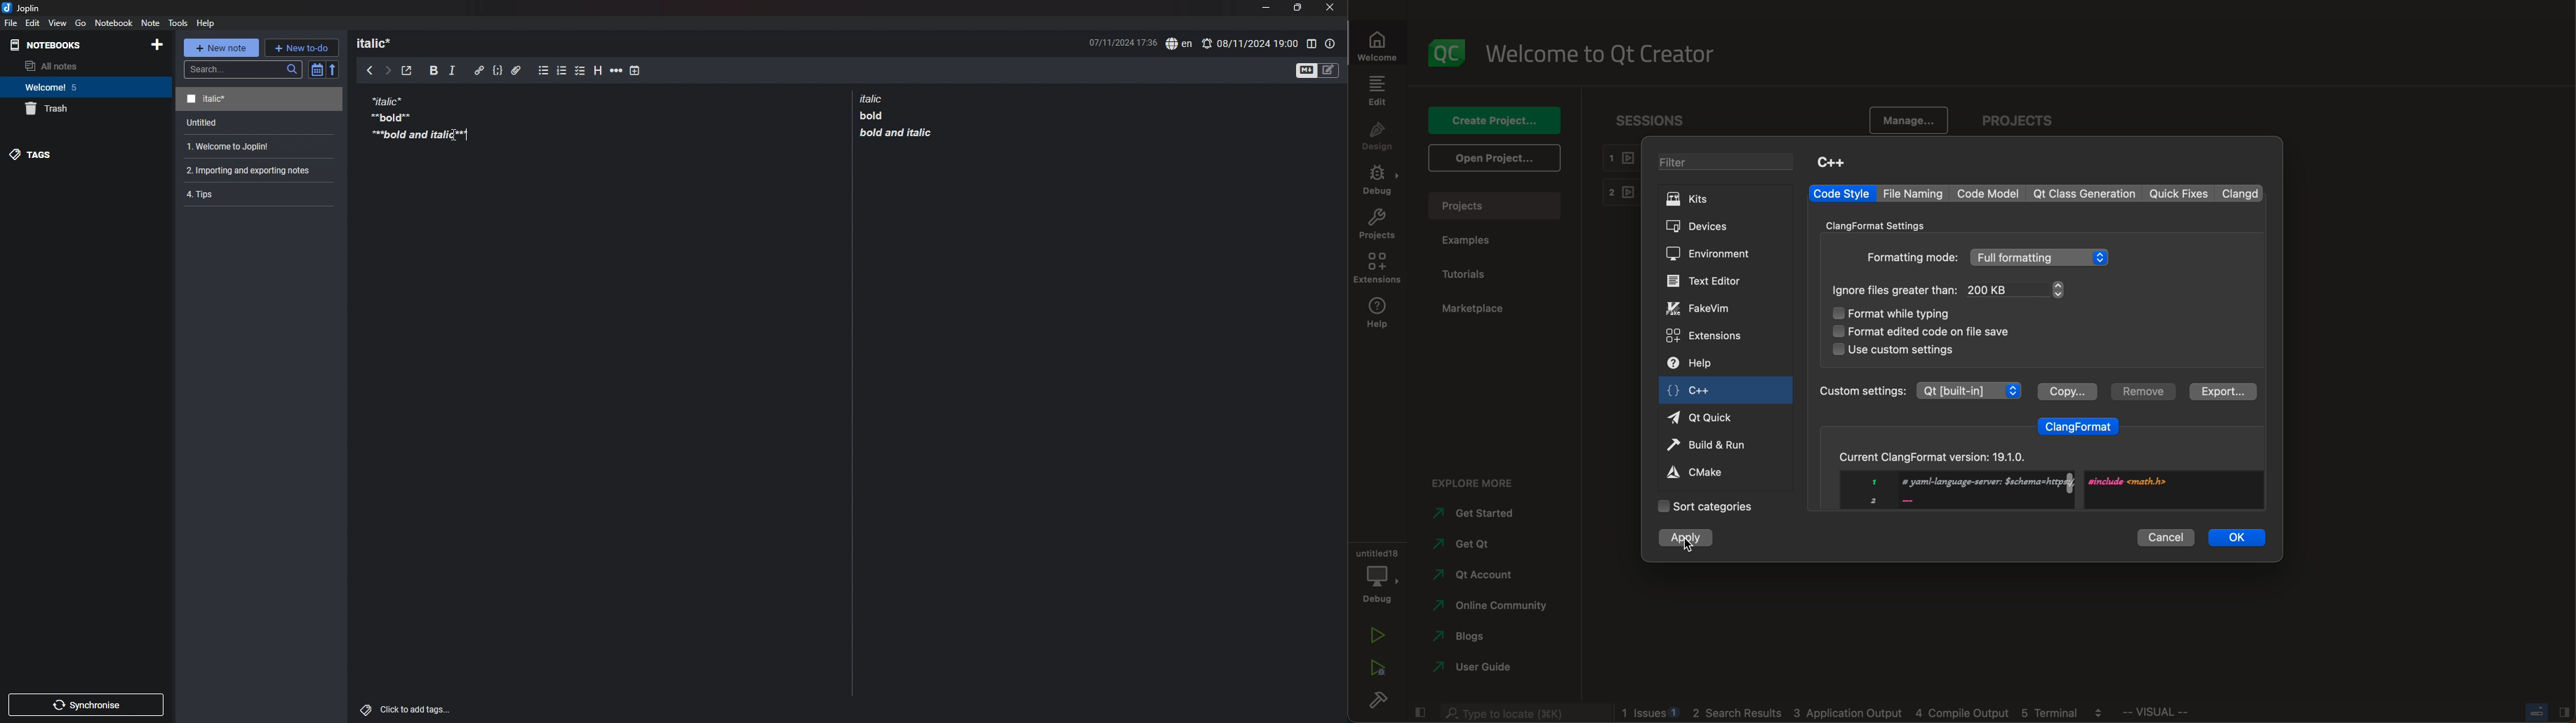 The width and height of the screenshot is (2576, 728). What do you see at coordinates (1377, 268) in the screenshot?
I see `extensions` at bounding box center [1377, 268].